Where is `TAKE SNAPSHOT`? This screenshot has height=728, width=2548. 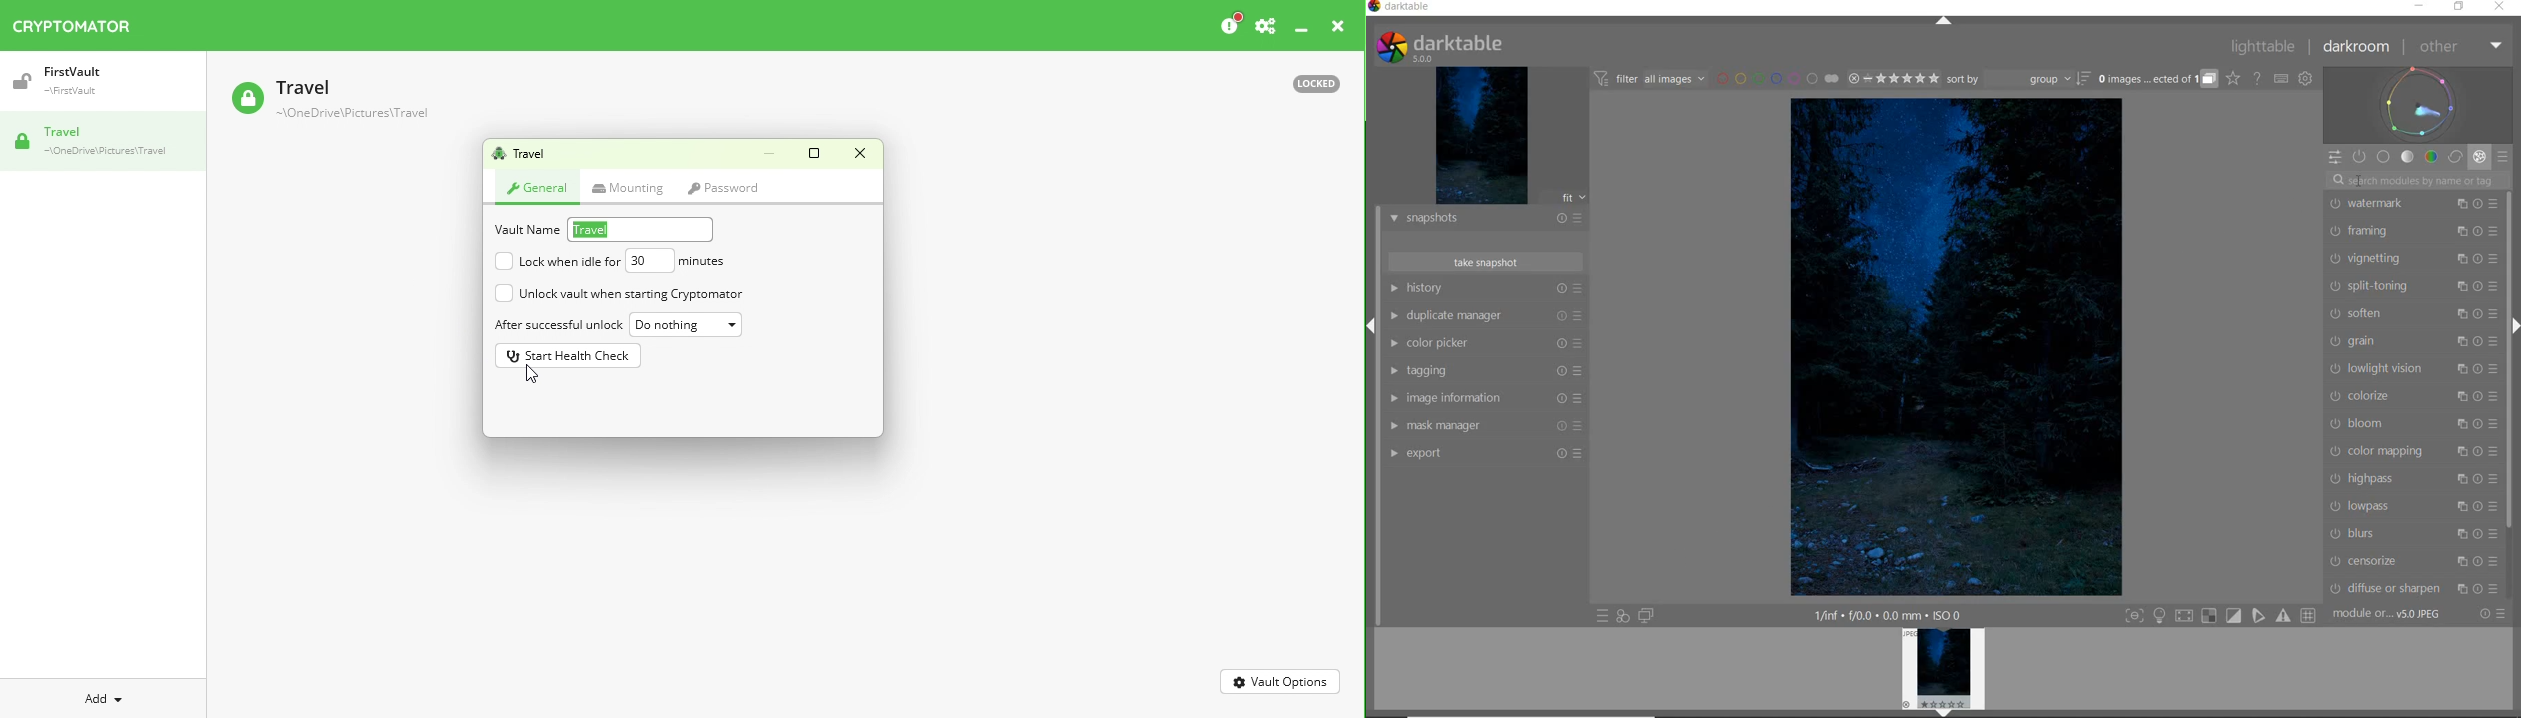 TAKE SNAPSHOT is located at coordinates (1487, 263).